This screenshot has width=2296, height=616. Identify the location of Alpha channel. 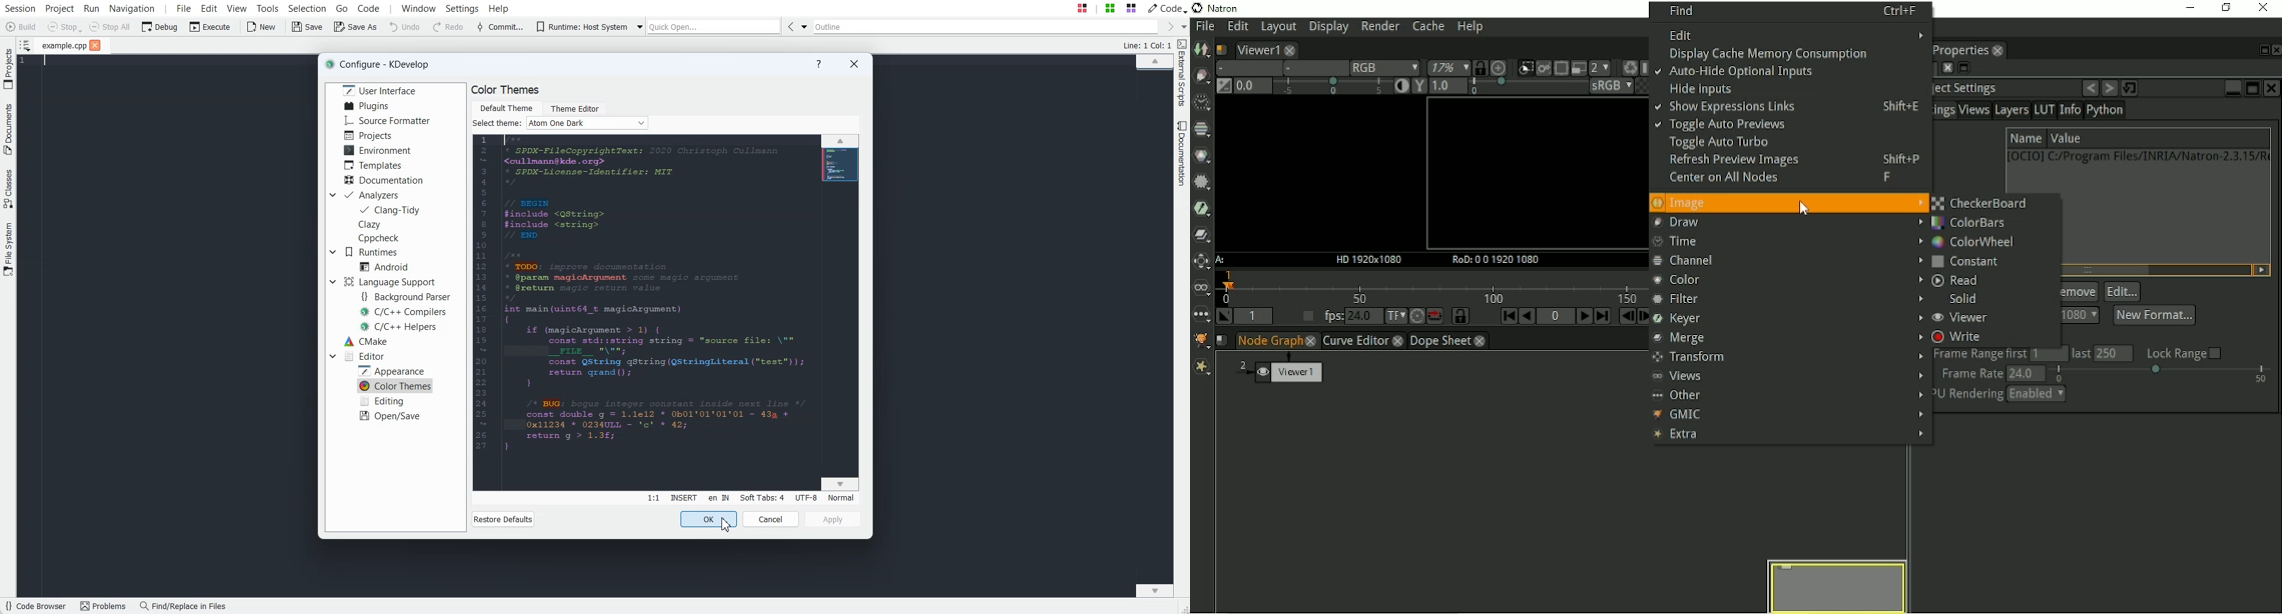
(1311, 69).